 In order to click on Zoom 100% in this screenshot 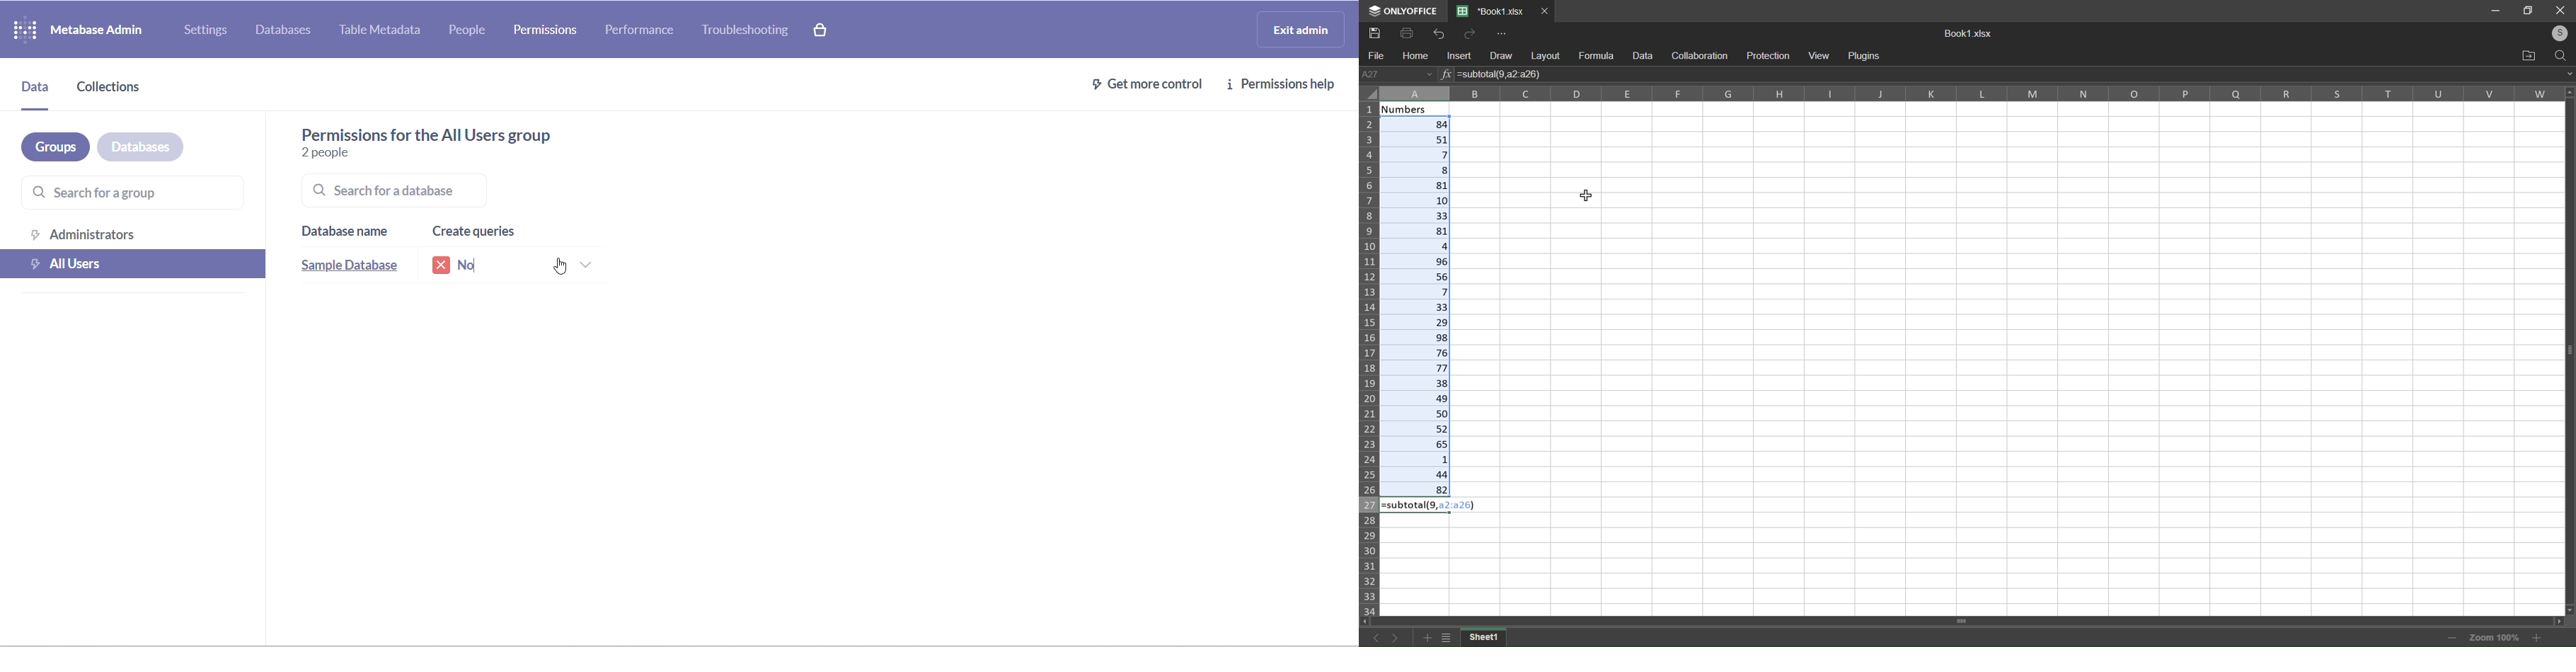, I will do `click(2494, 636)`.